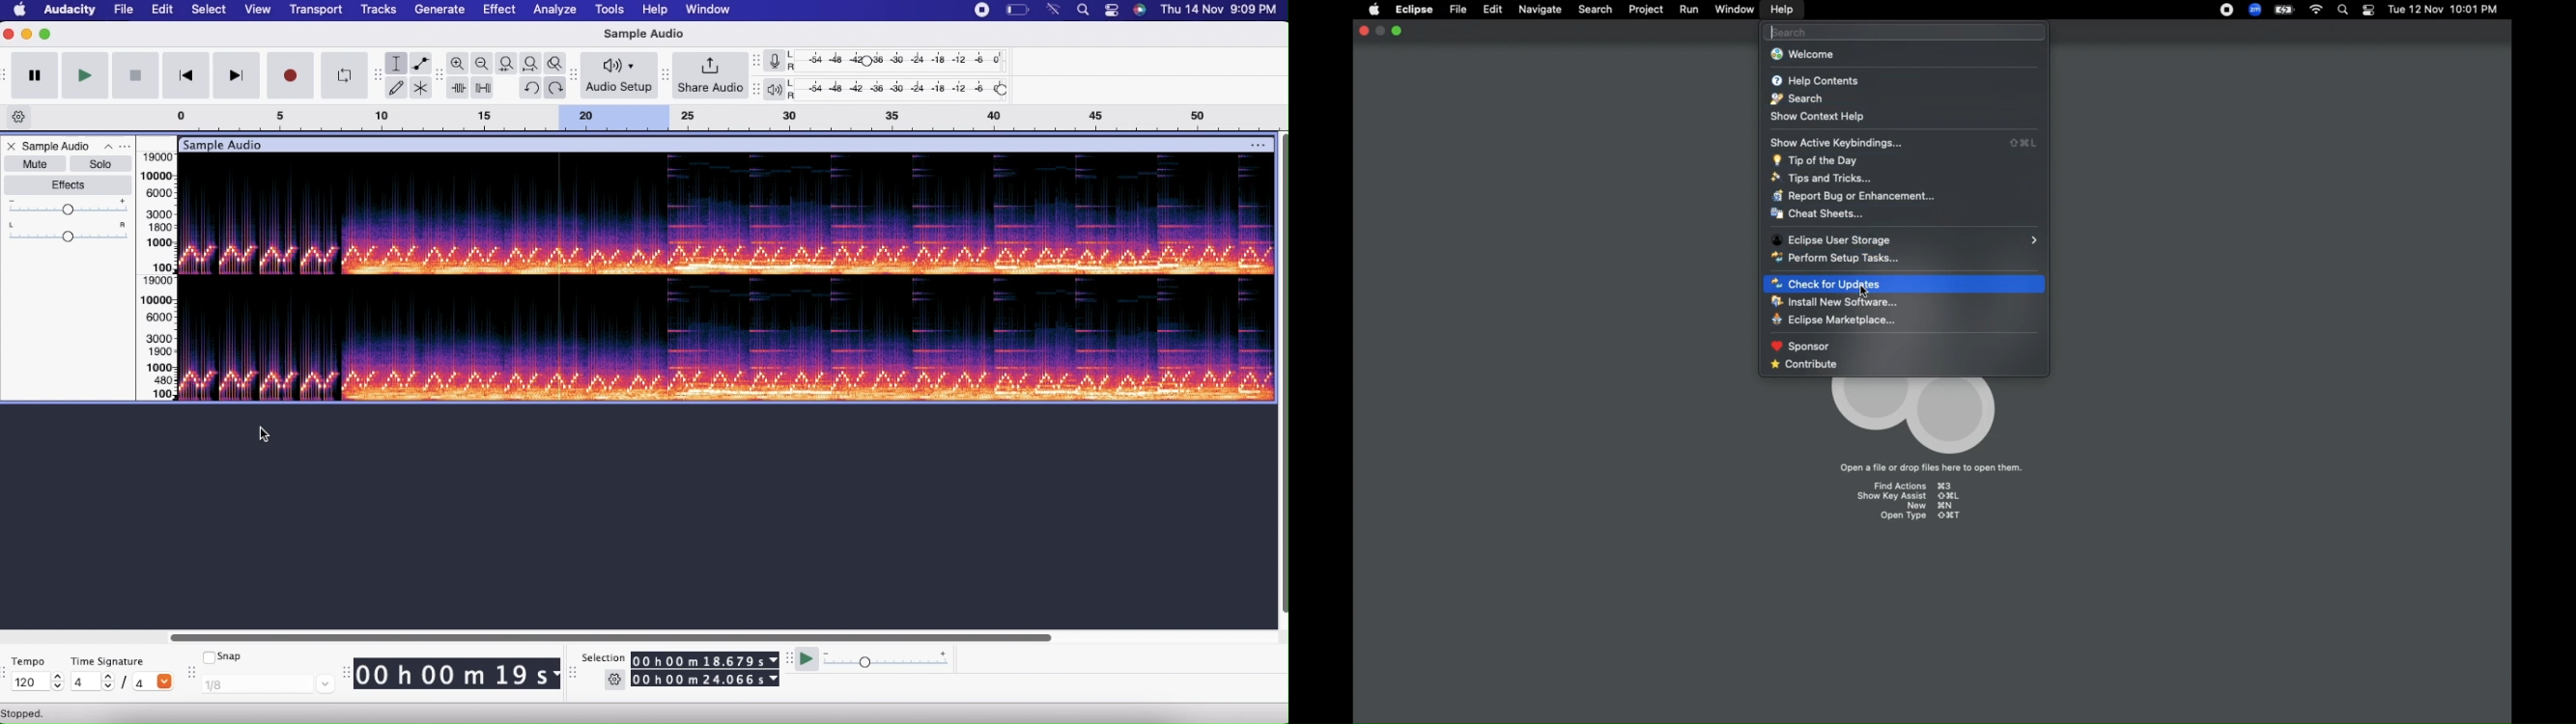  Describe the element at coordinates (38, 163) in the screenshot. I see `Mute` at that location.